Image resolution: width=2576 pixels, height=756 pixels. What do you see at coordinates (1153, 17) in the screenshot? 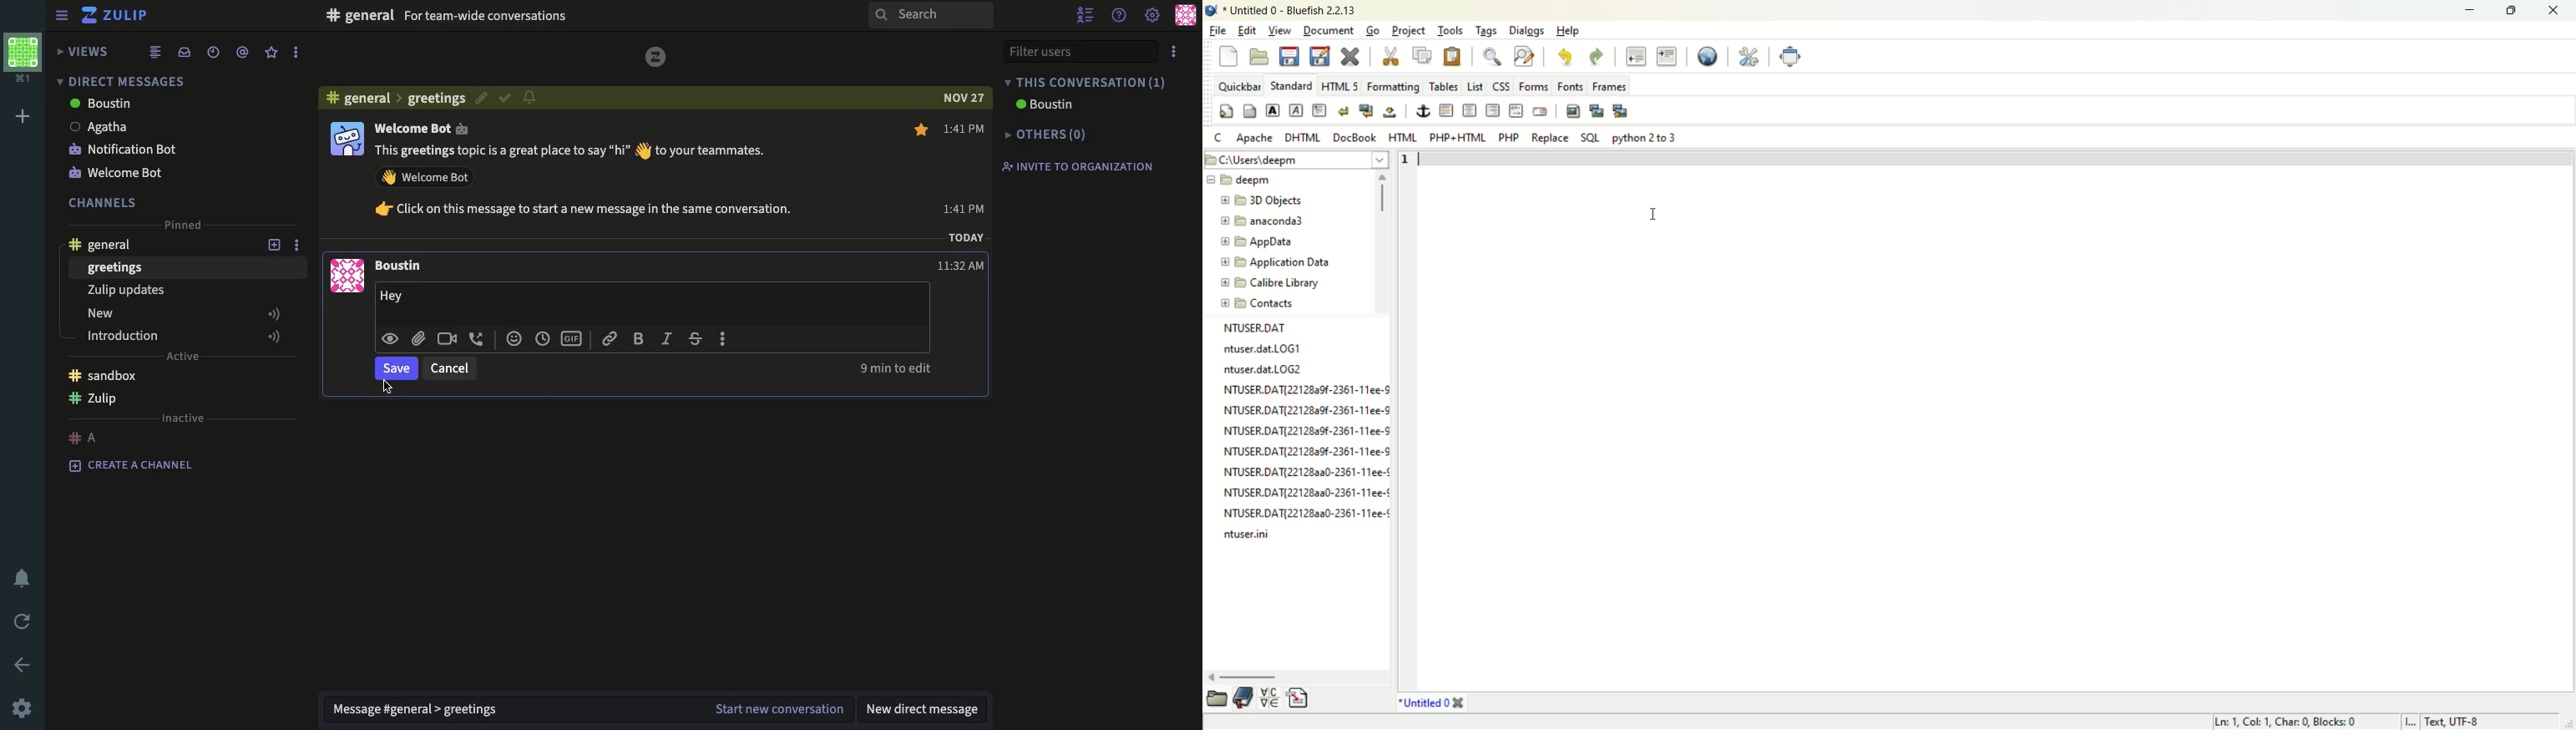
I see `settings` at bounding box center [1153, 17].